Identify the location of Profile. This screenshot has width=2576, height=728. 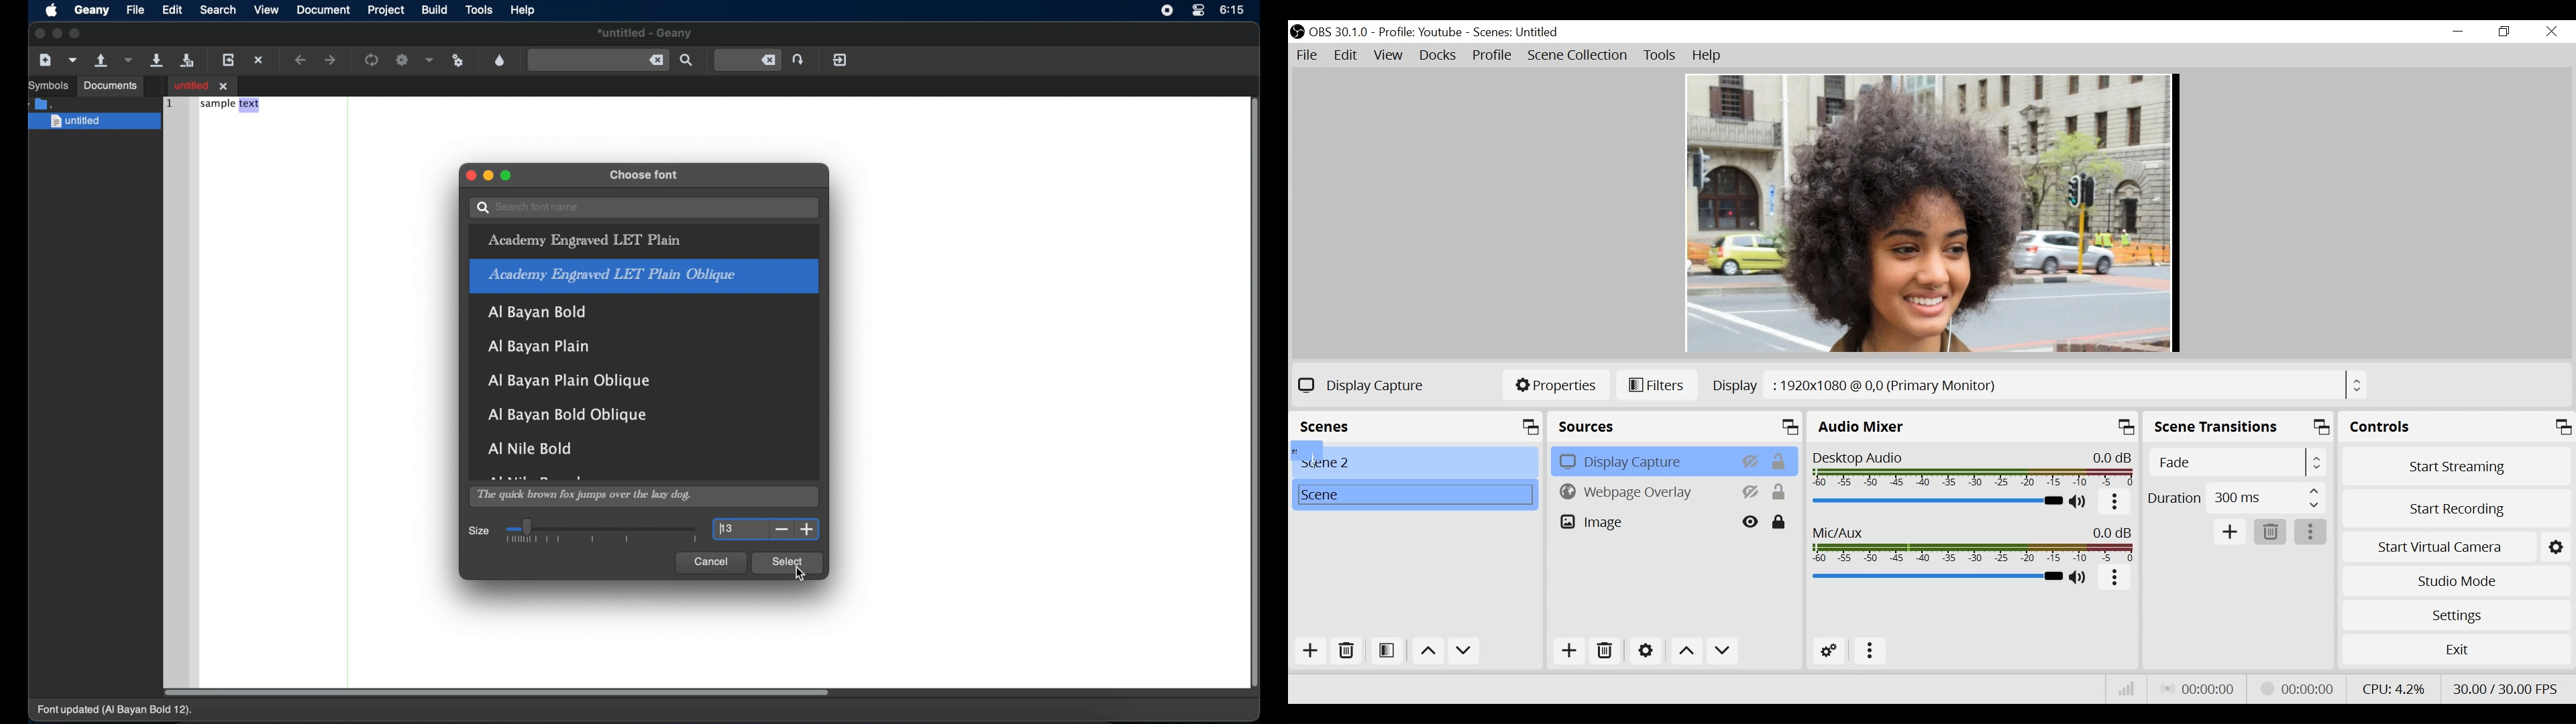
(1422, 33).